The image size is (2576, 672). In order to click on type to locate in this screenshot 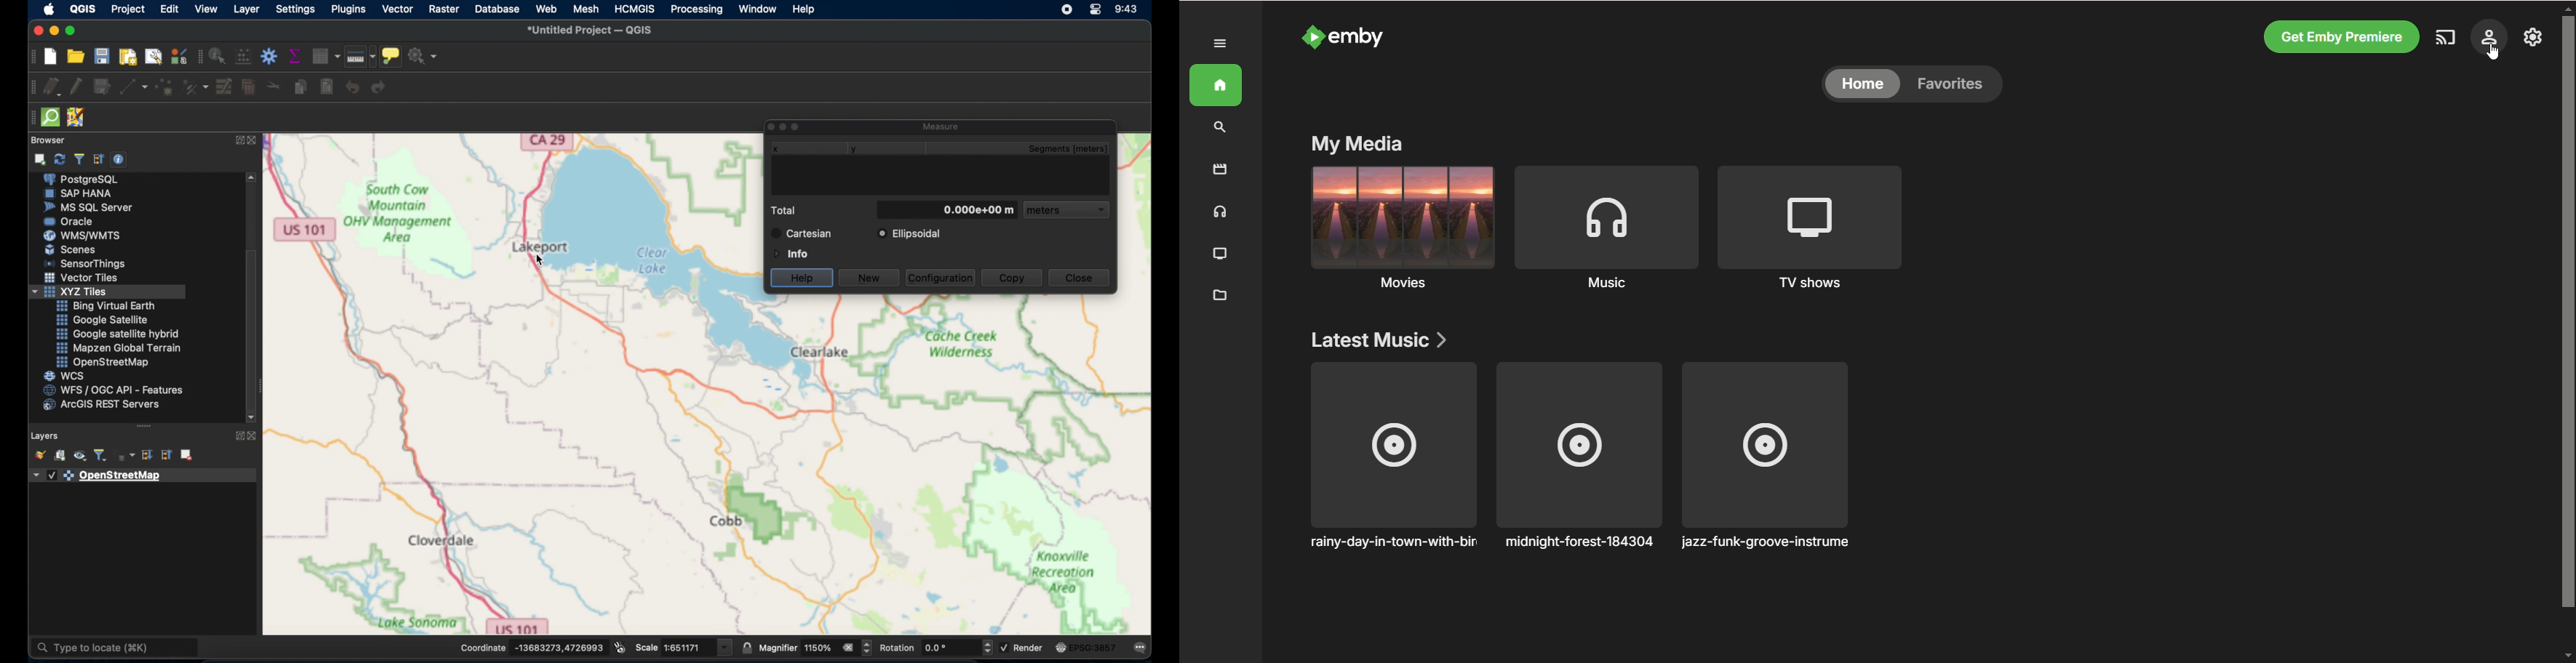, I will do `click(116, 648)`.